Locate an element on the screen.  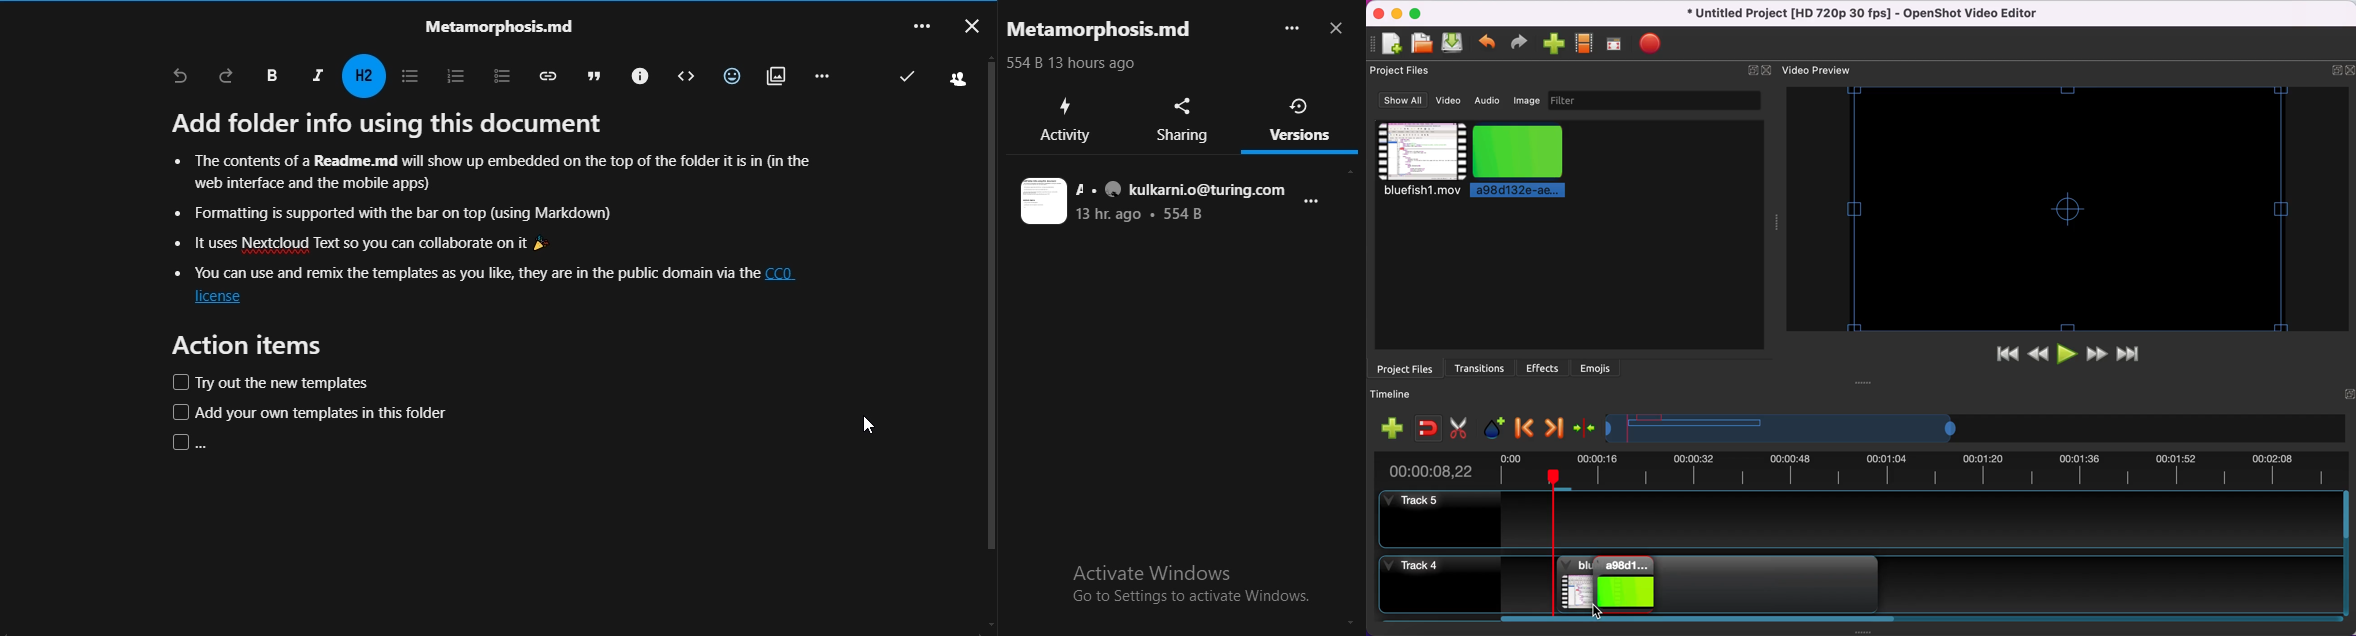
add file is located at coordinates (1387, 43).